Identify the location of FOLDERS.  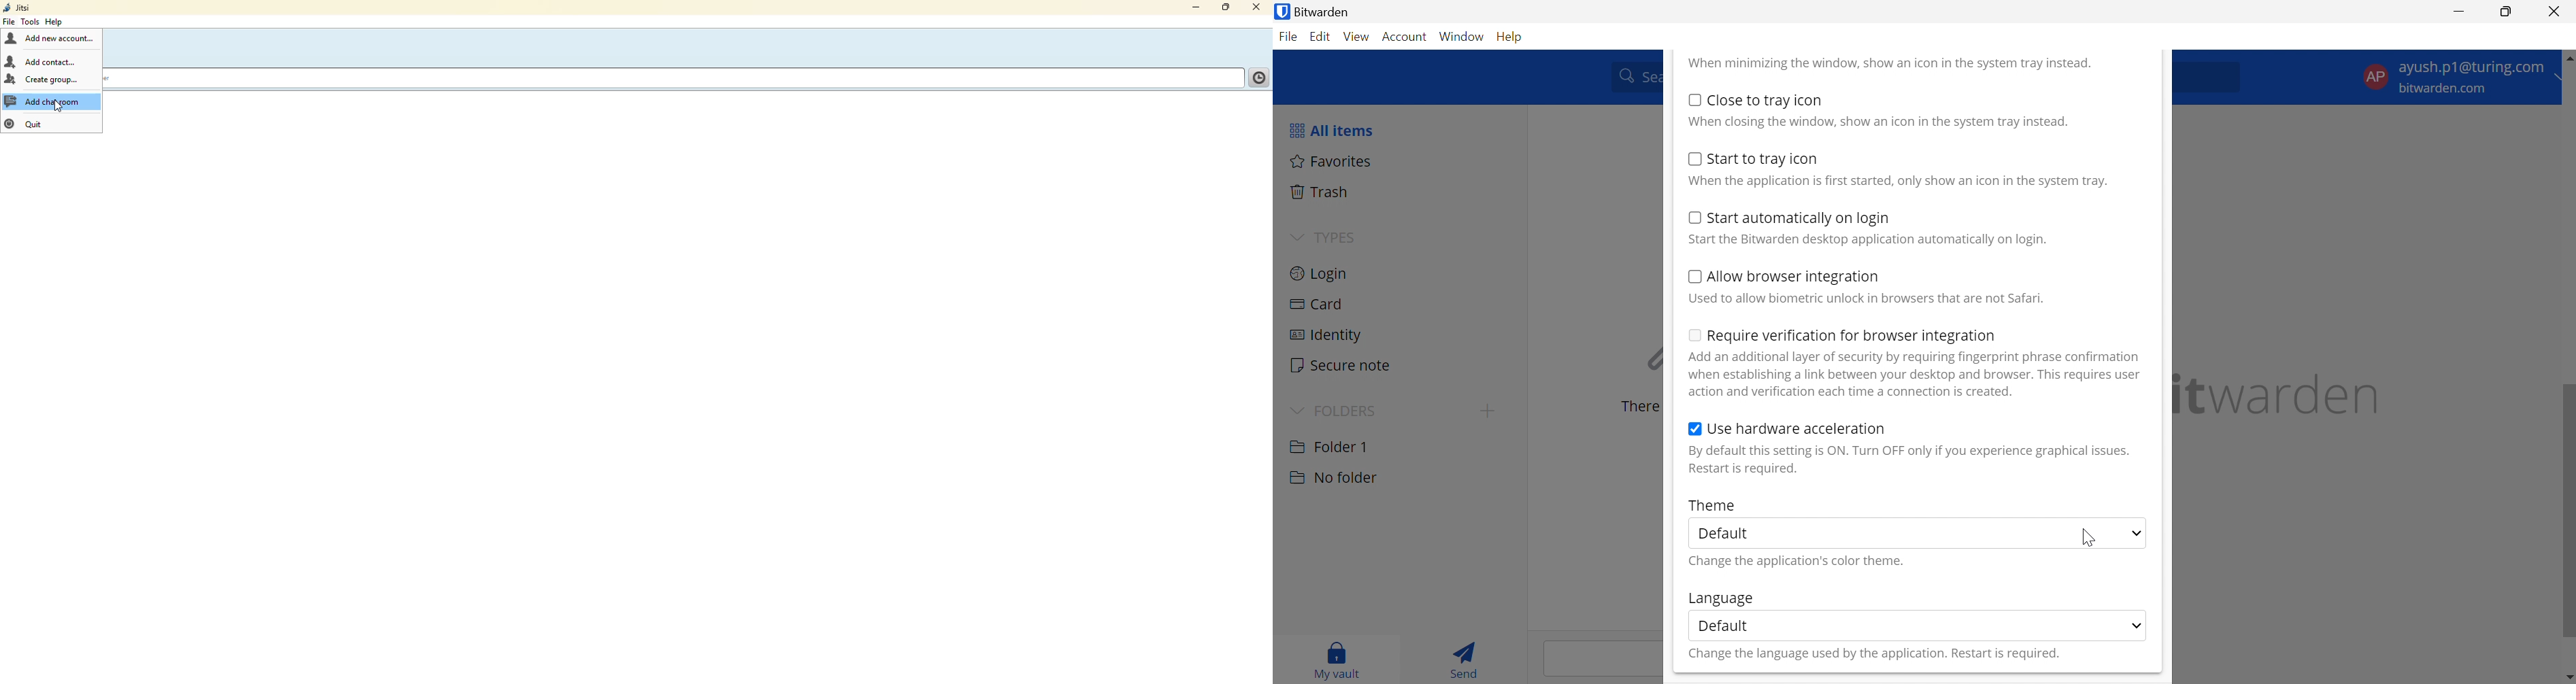
(1350, 409).